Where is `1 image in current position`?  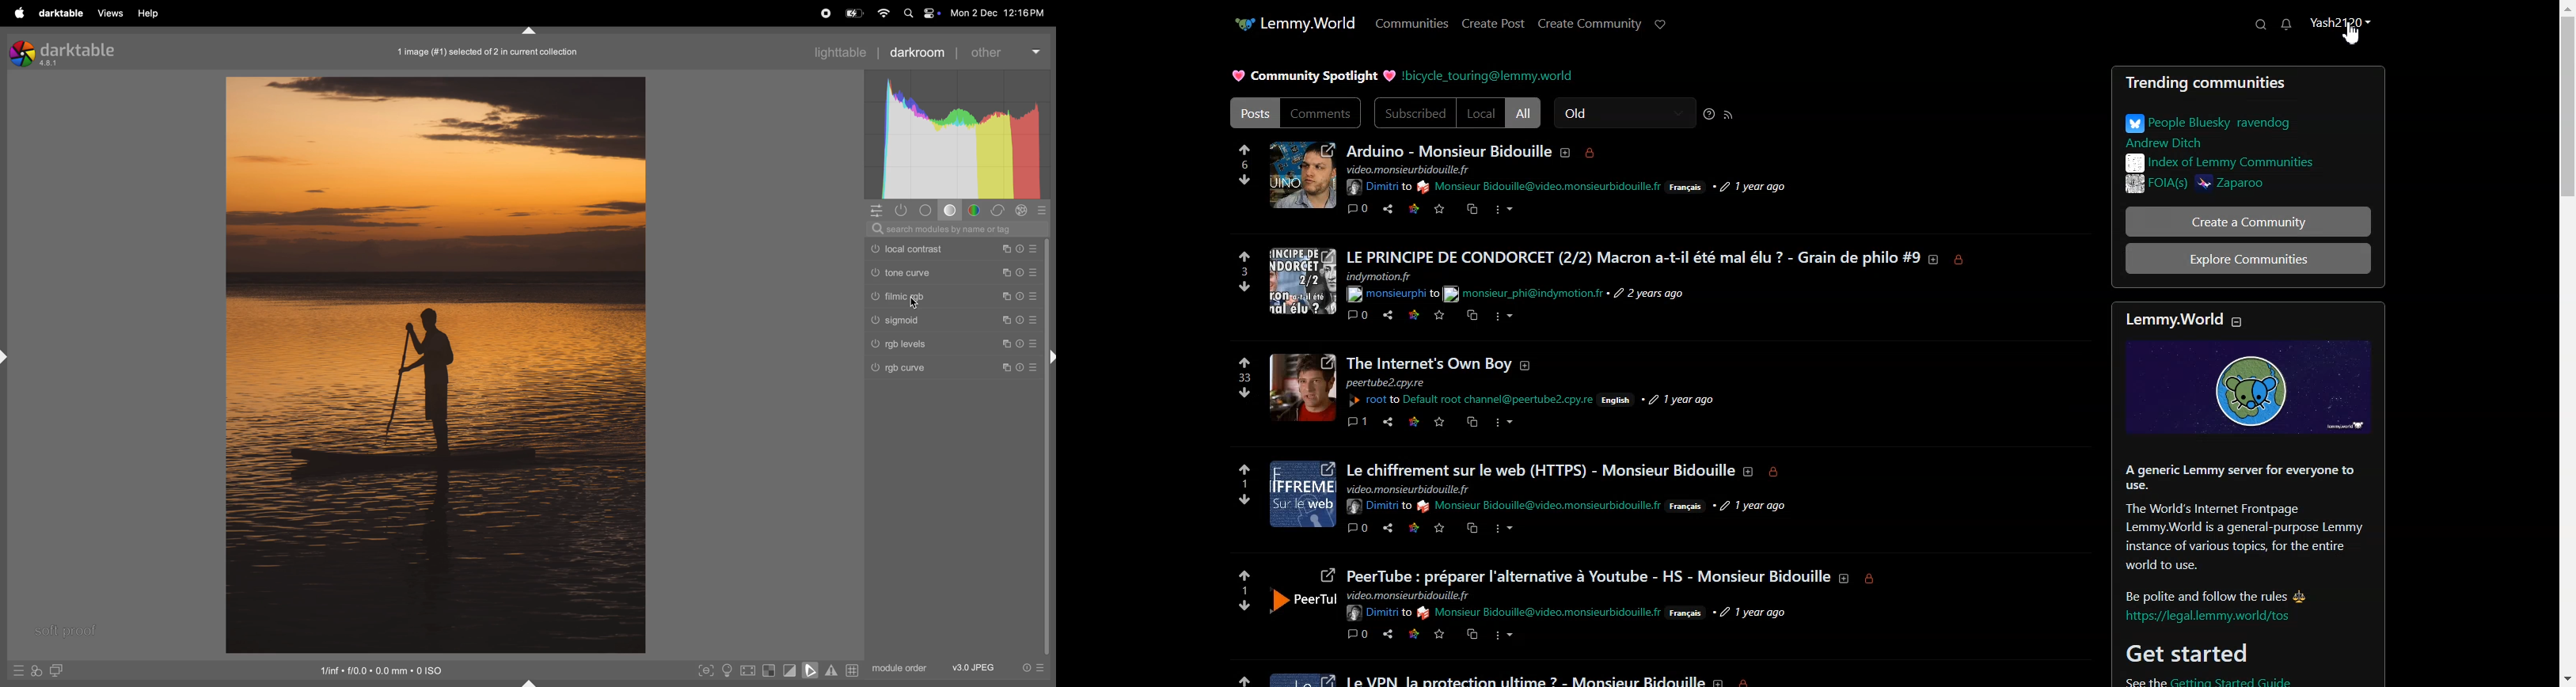
1 image in current position is located at coordinates (485, 51).